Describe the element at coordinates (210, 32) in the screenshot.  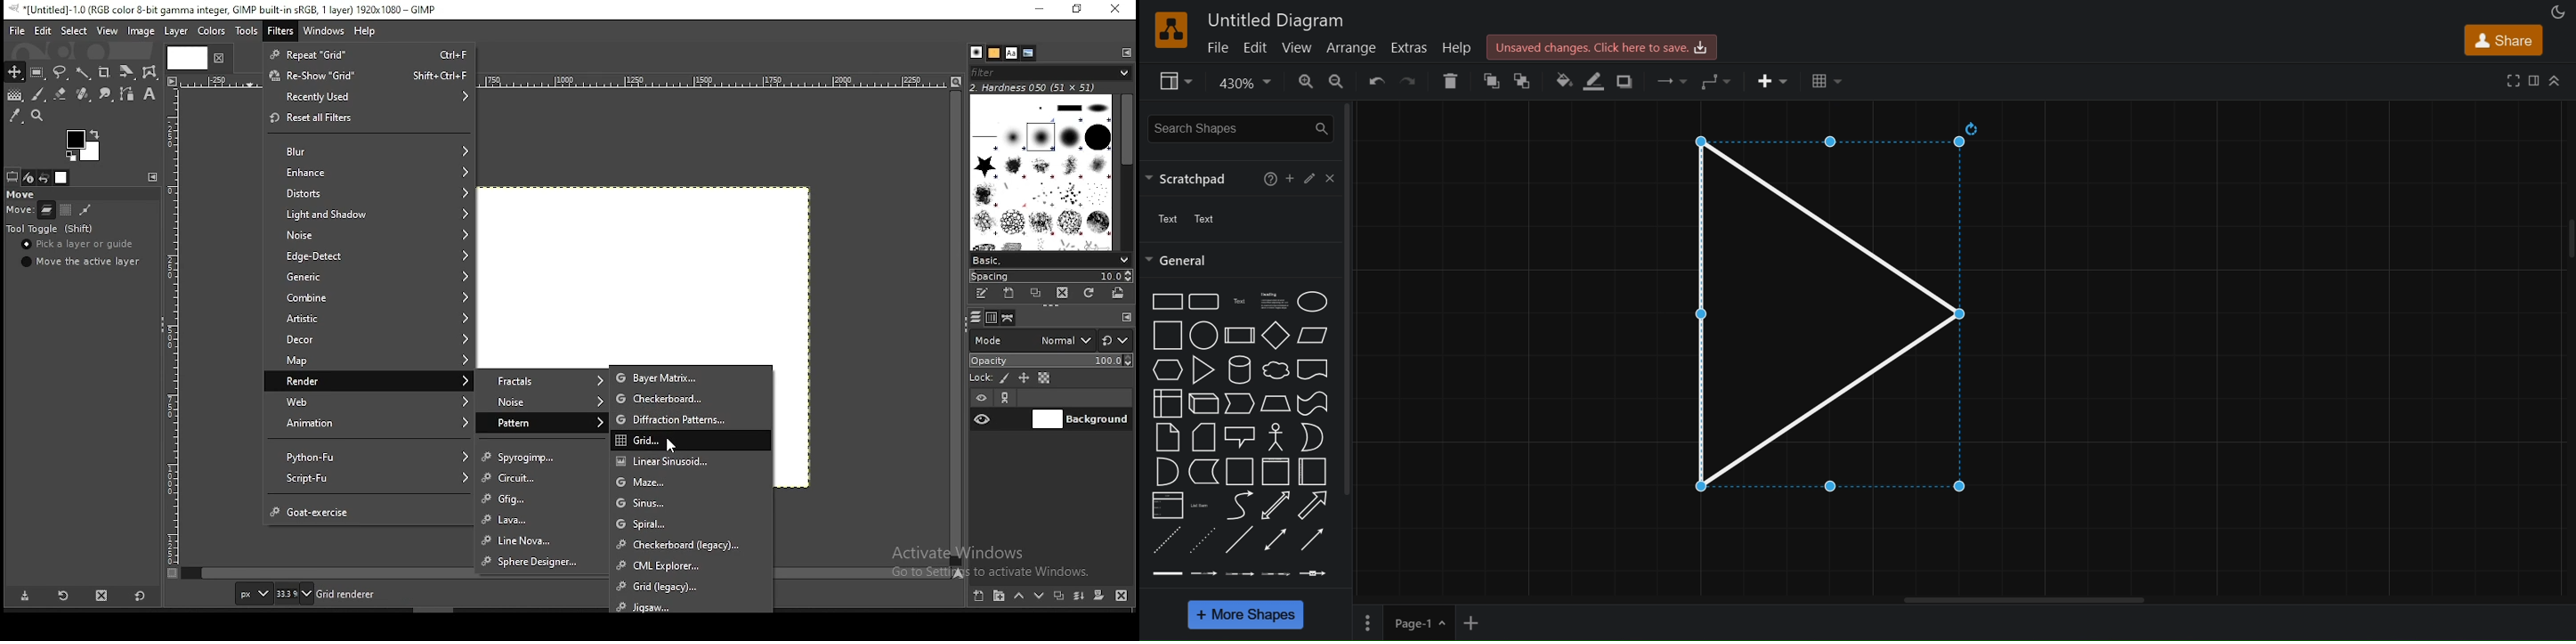
I see `colors` at that location.